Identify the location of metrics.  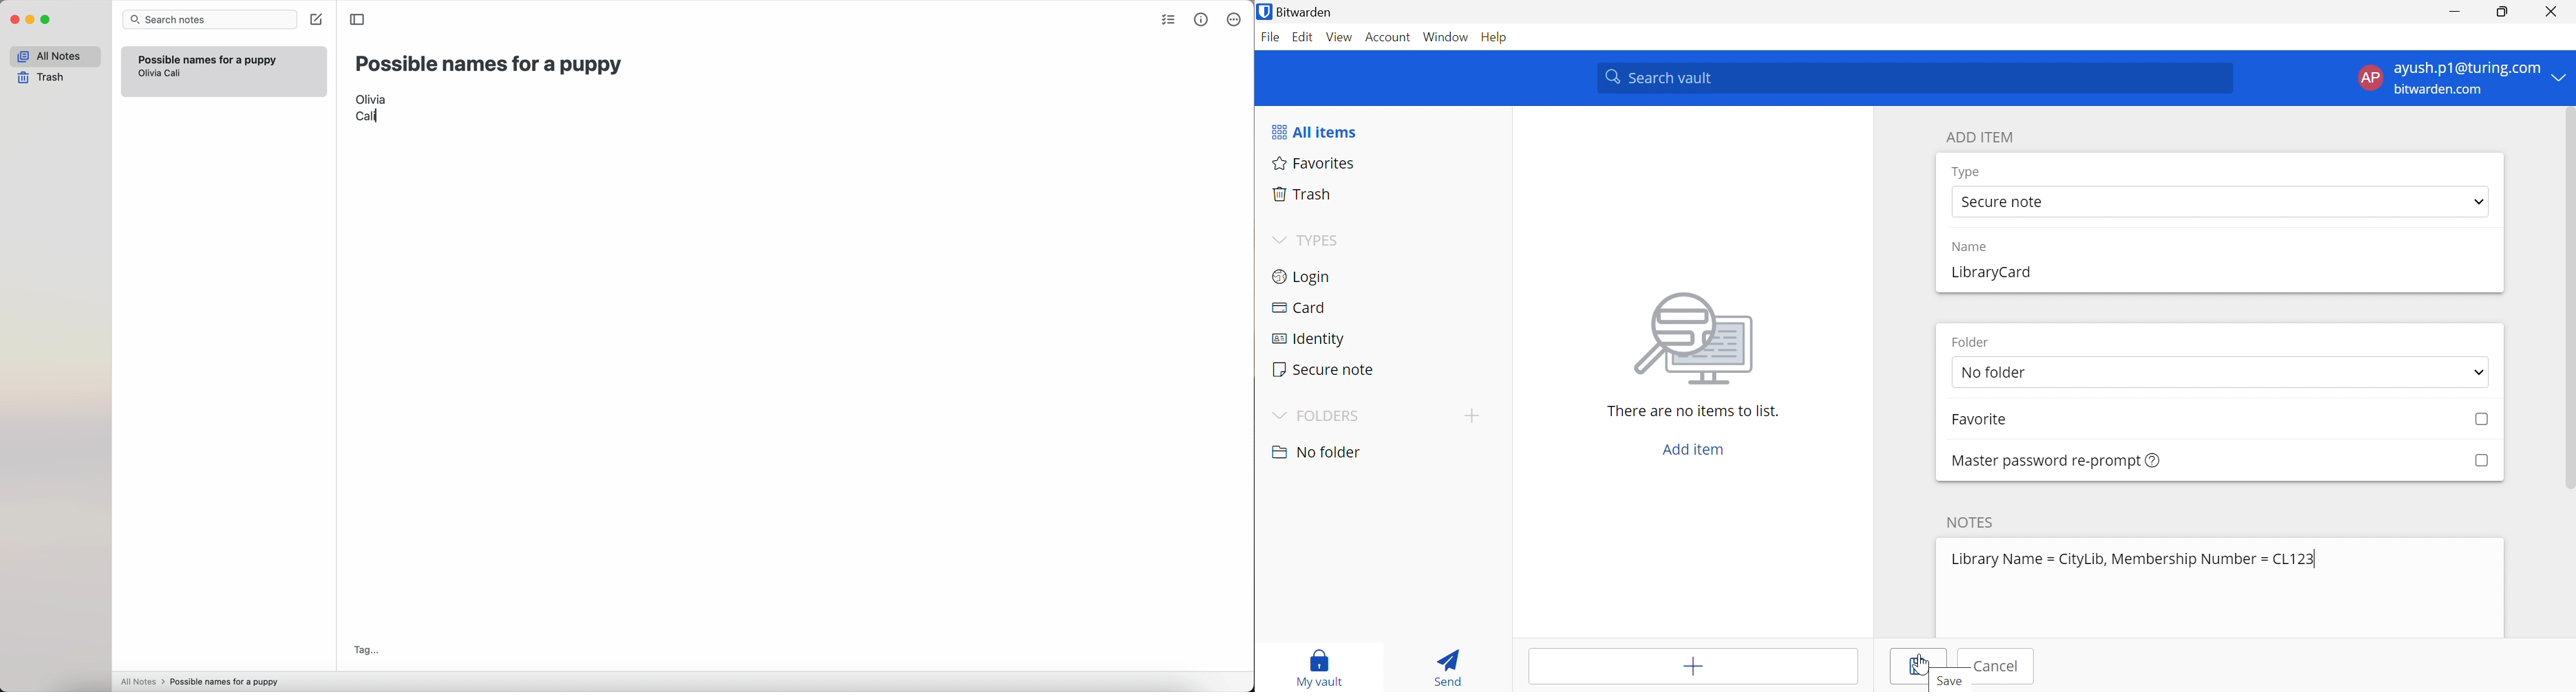
(1202, 19).